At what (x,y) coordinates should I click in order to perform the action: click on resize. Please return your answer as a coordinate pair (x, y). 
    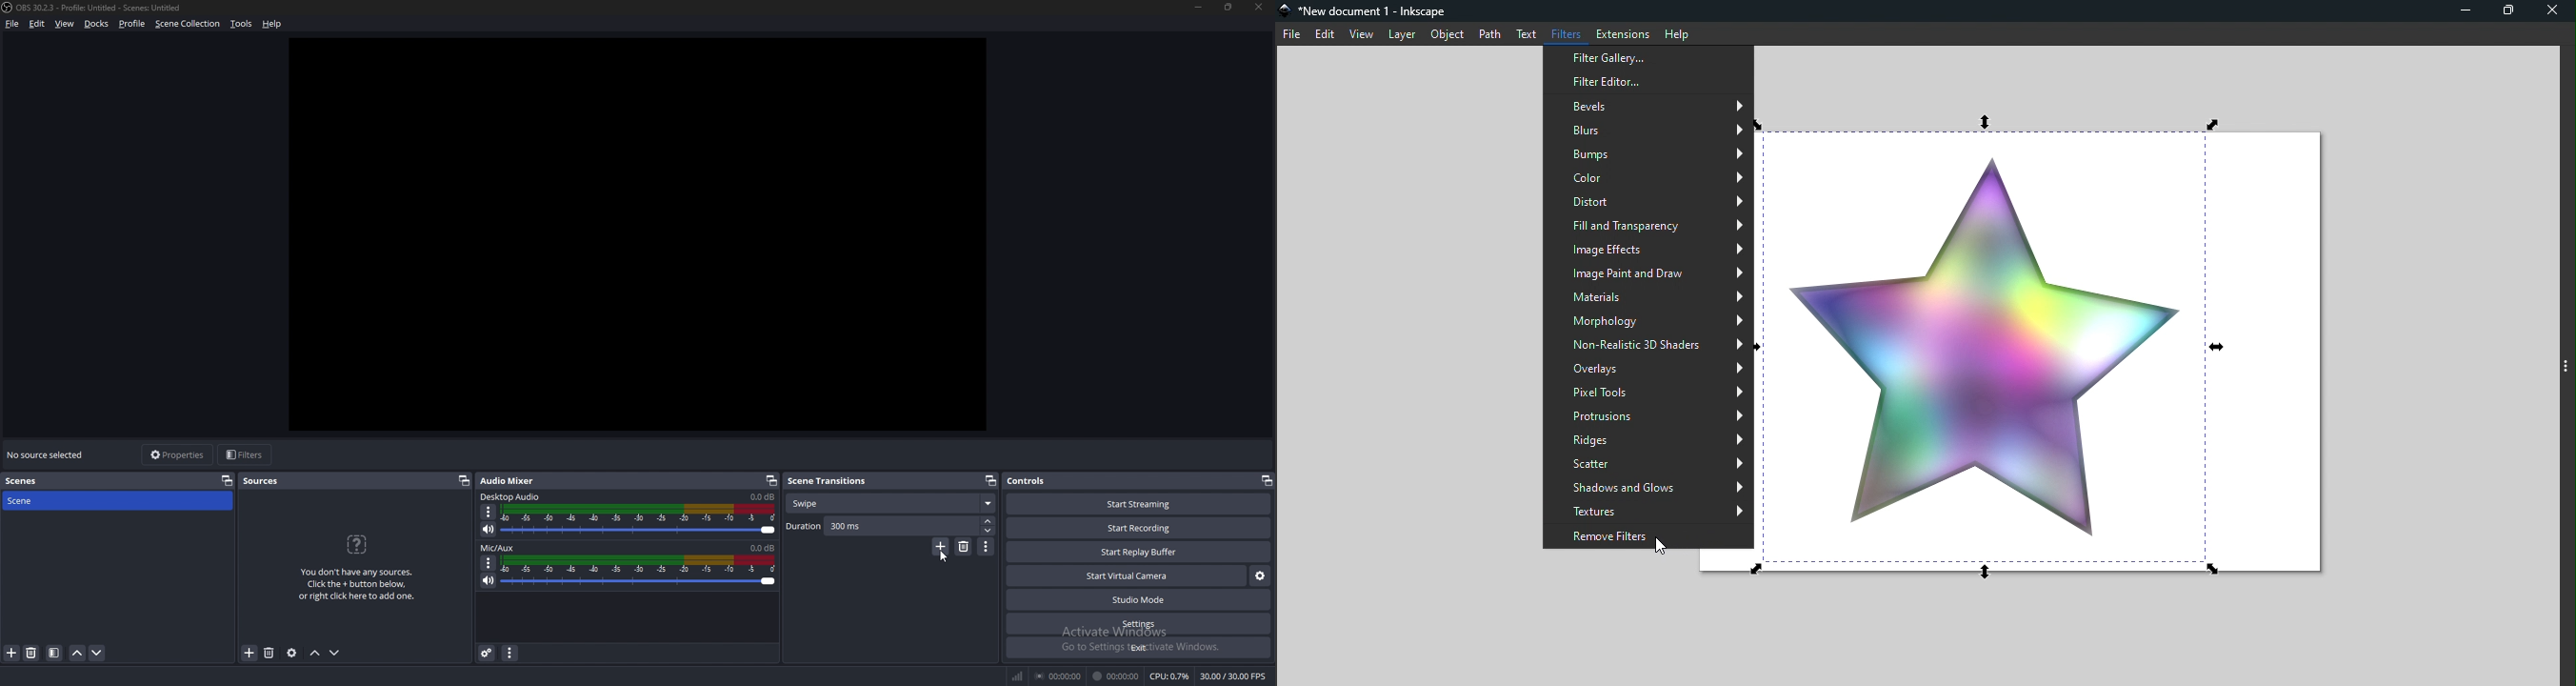
    Looking at the image, I should click on (1229, 7).